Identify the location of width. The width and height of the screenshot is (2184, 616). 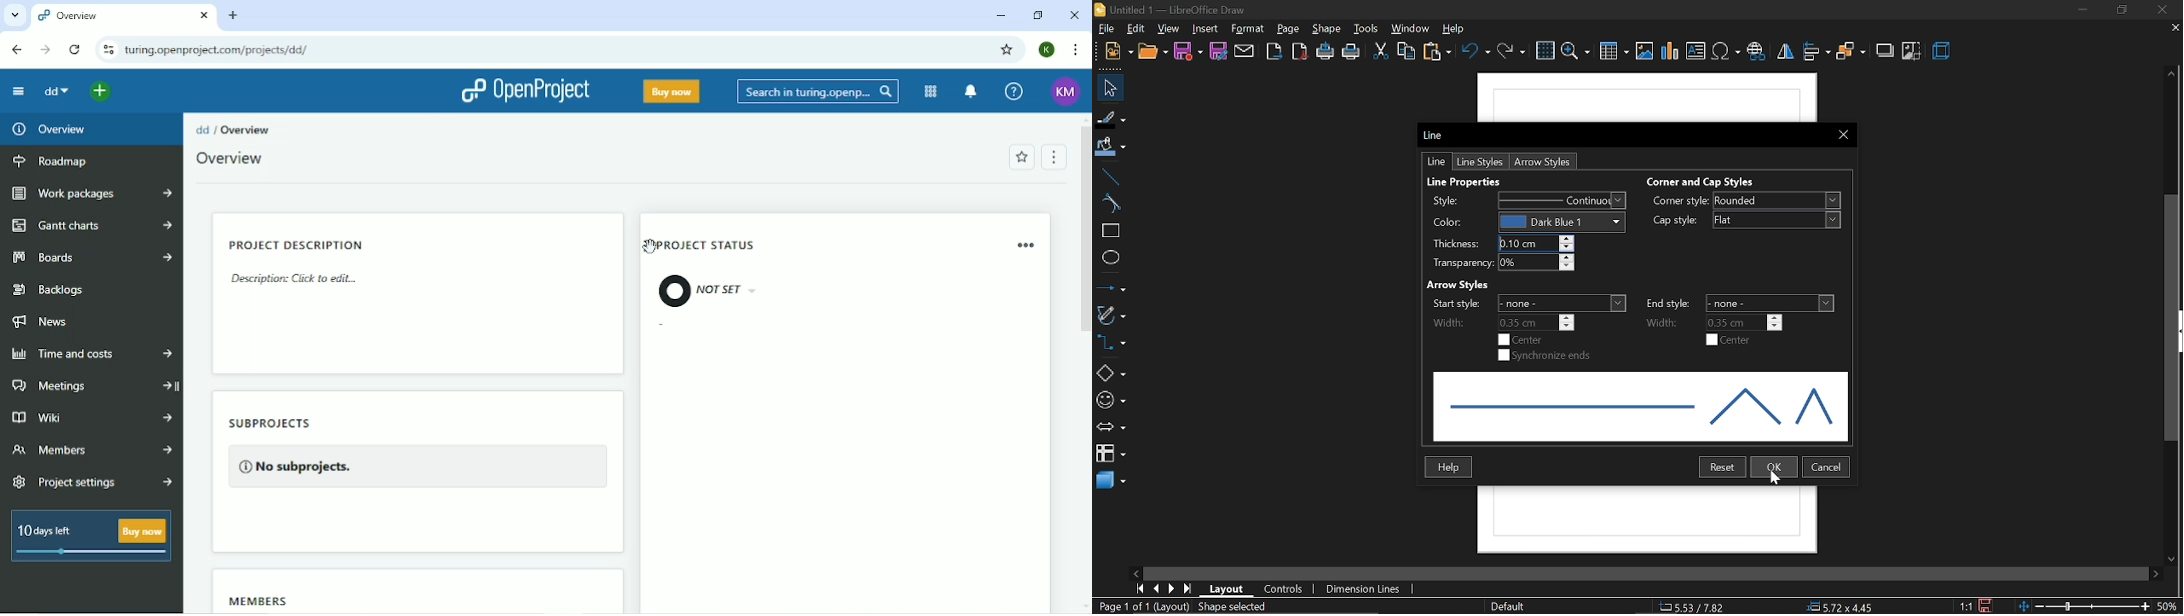
(1667, 321).